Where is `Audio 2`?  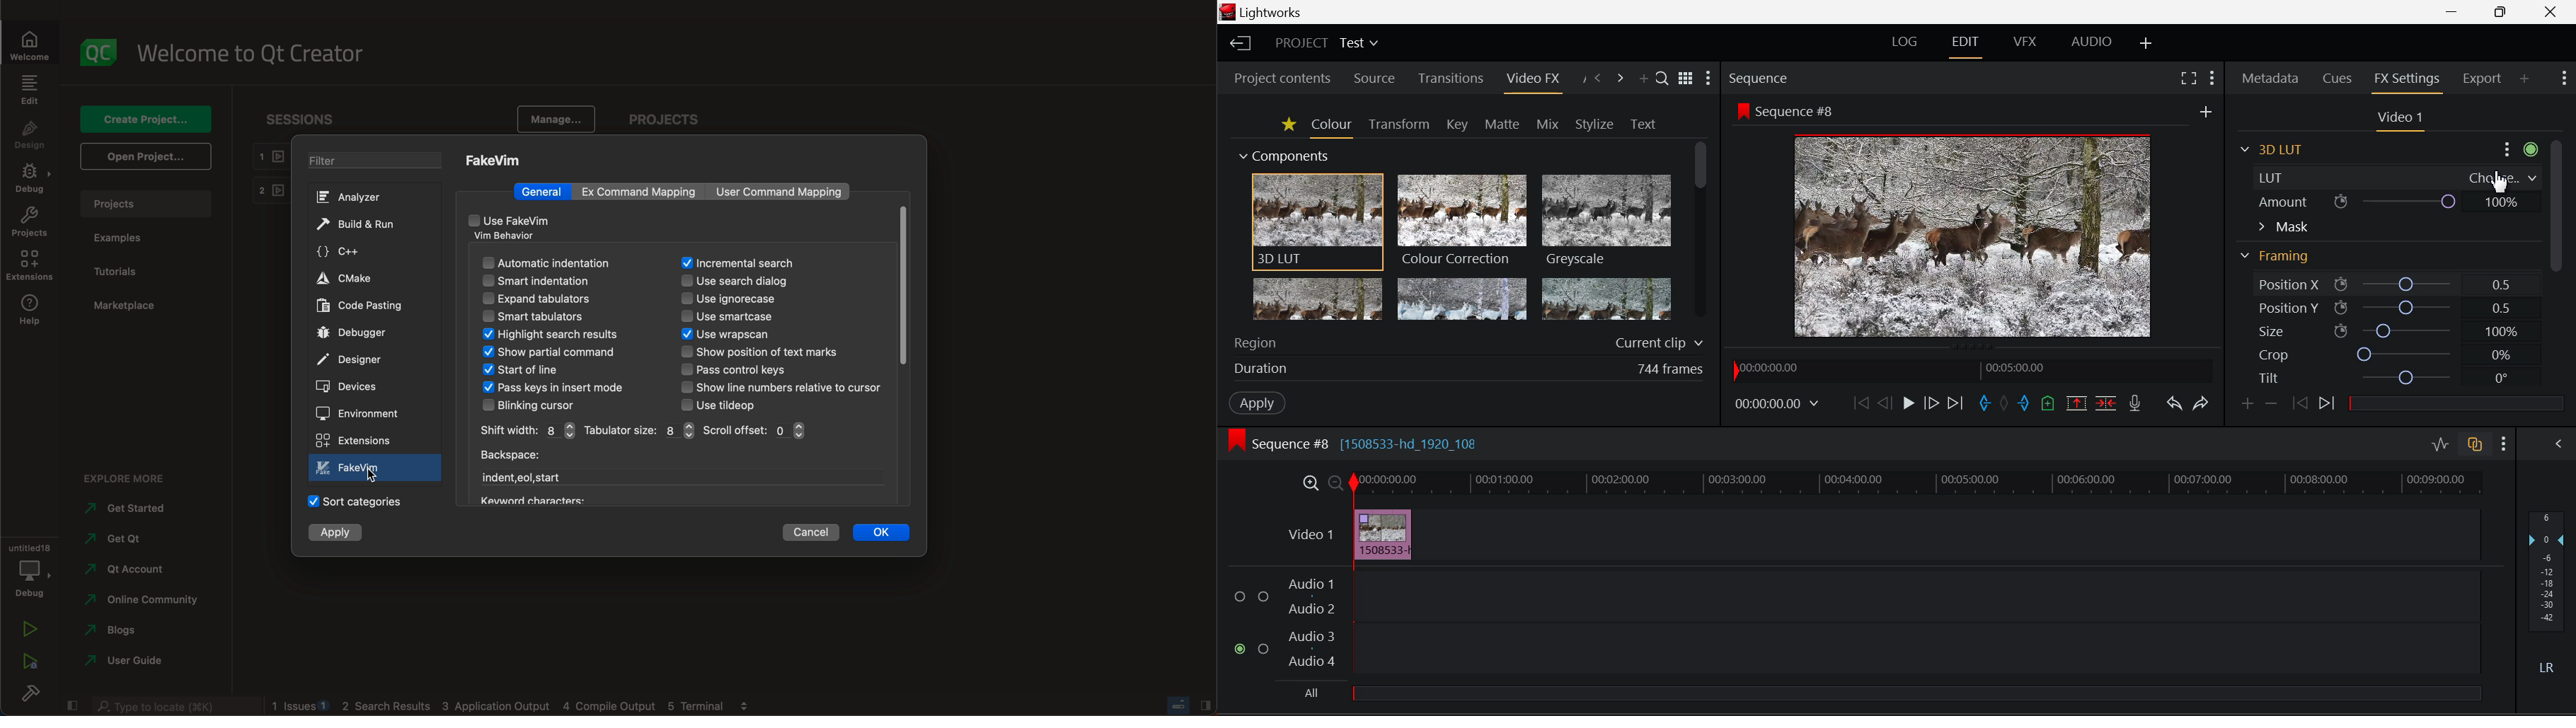
Audio 2 is located at coordinates (1313, 610).